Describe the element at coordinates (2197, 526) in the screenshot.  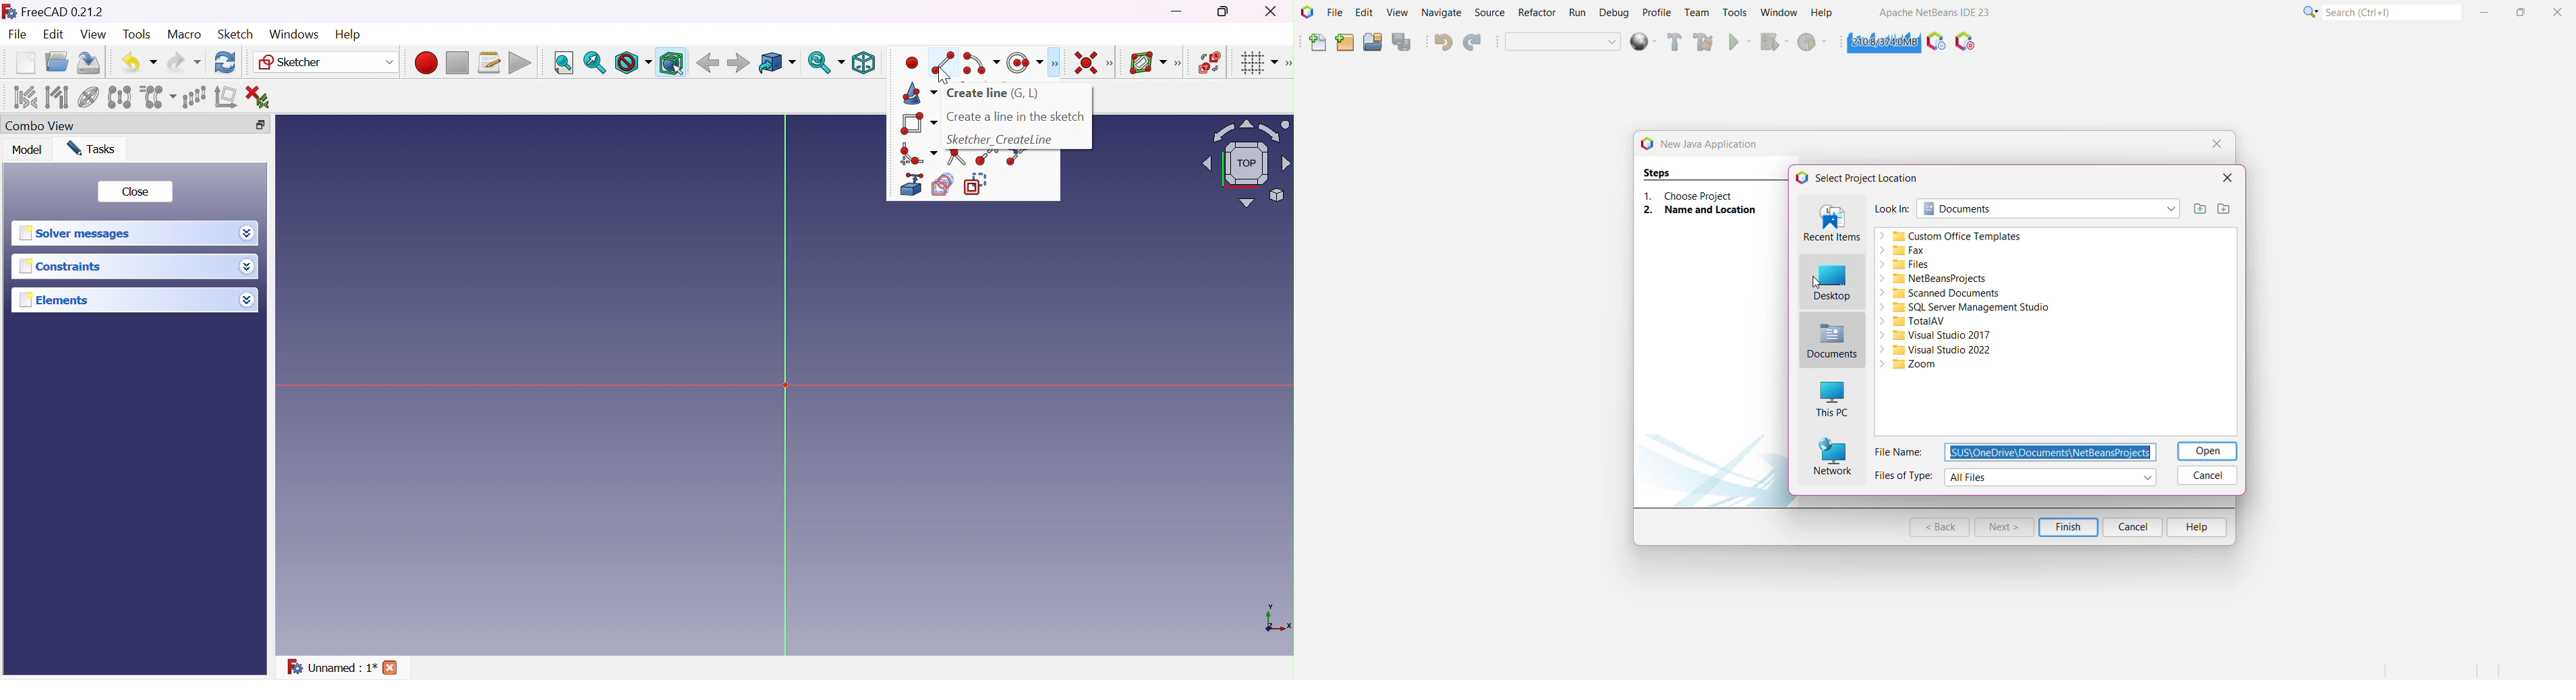
I see `Help` at that location.